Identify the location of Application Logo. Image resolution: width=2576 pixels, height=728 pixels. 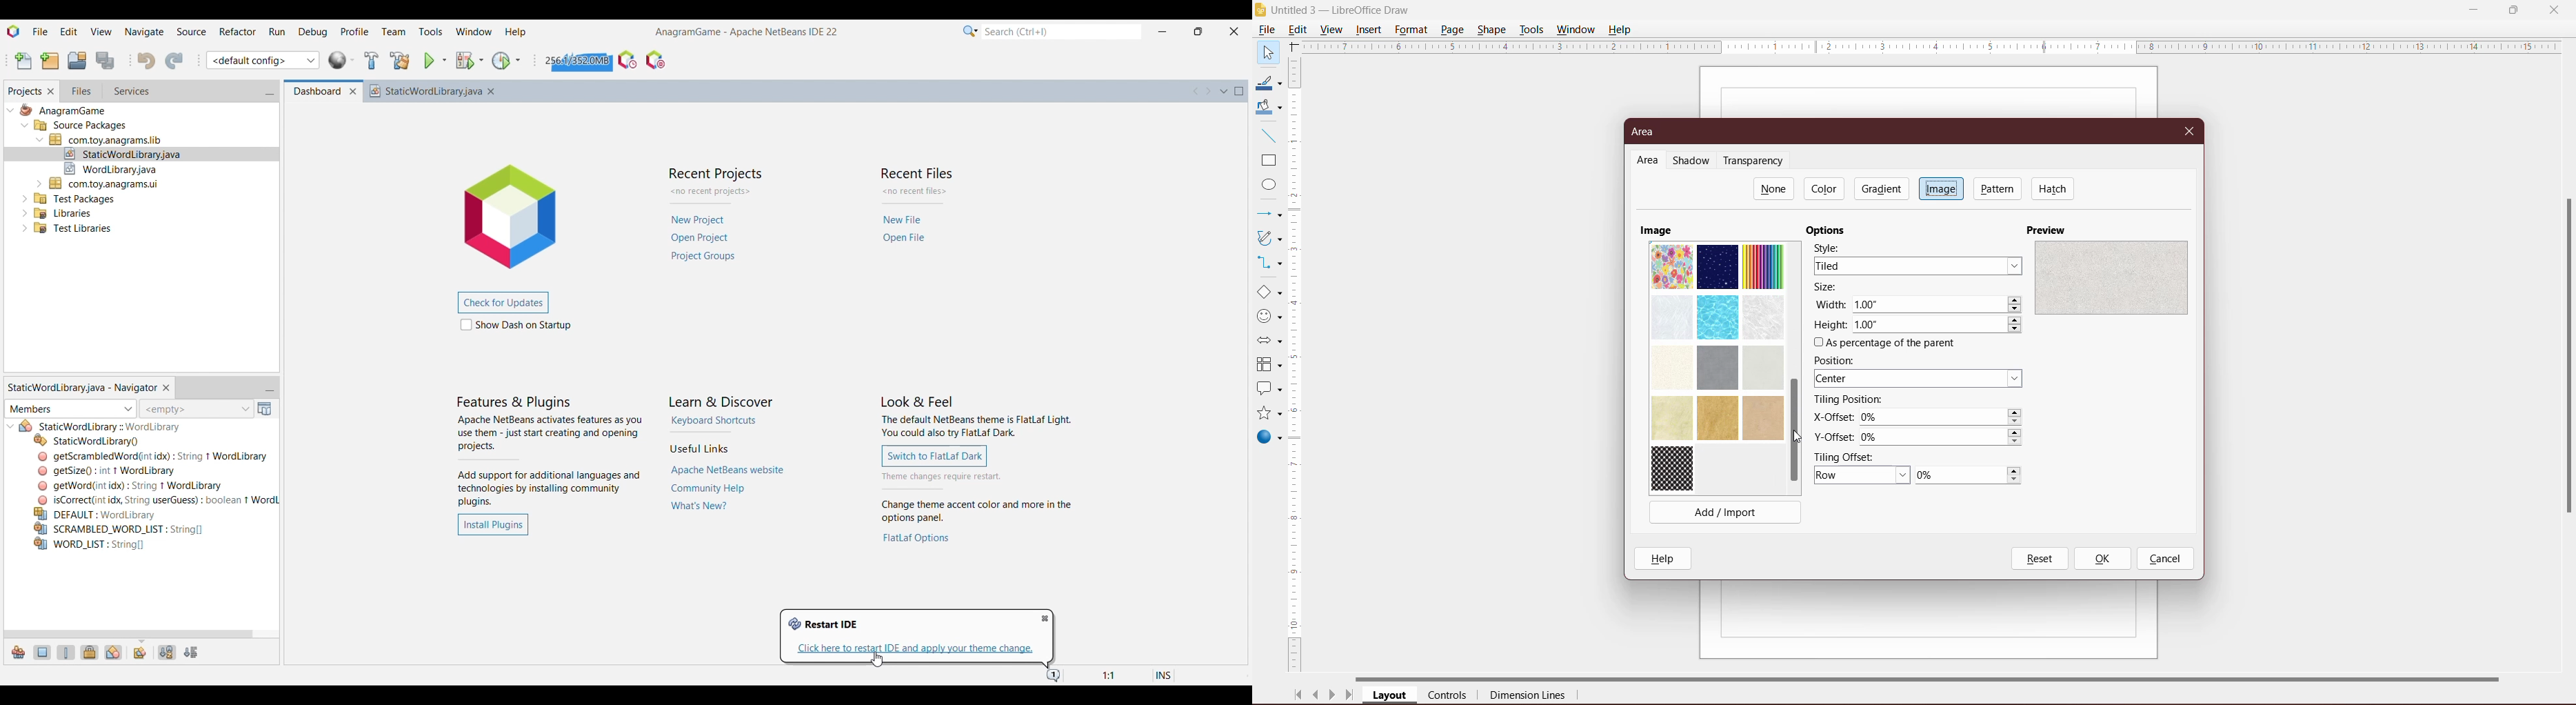
(1261, 10).